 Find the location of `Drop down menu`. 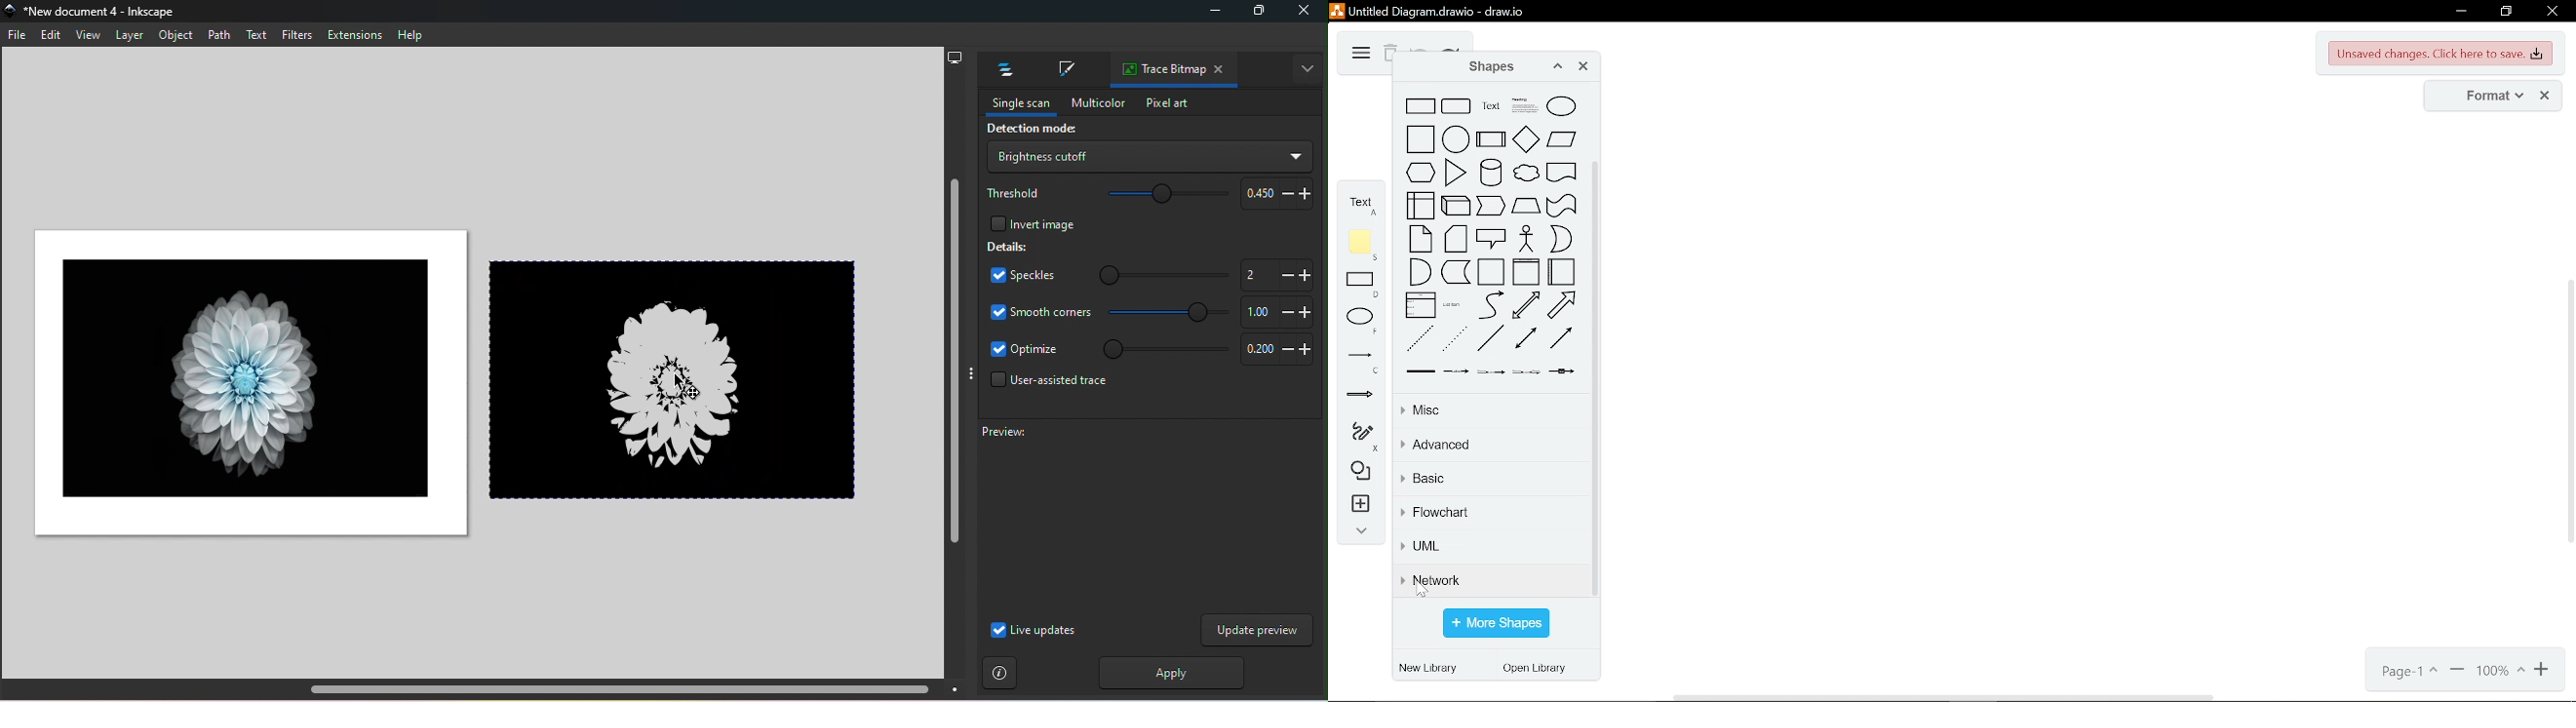

Drop down menu is located at coordinates (1148, 157).